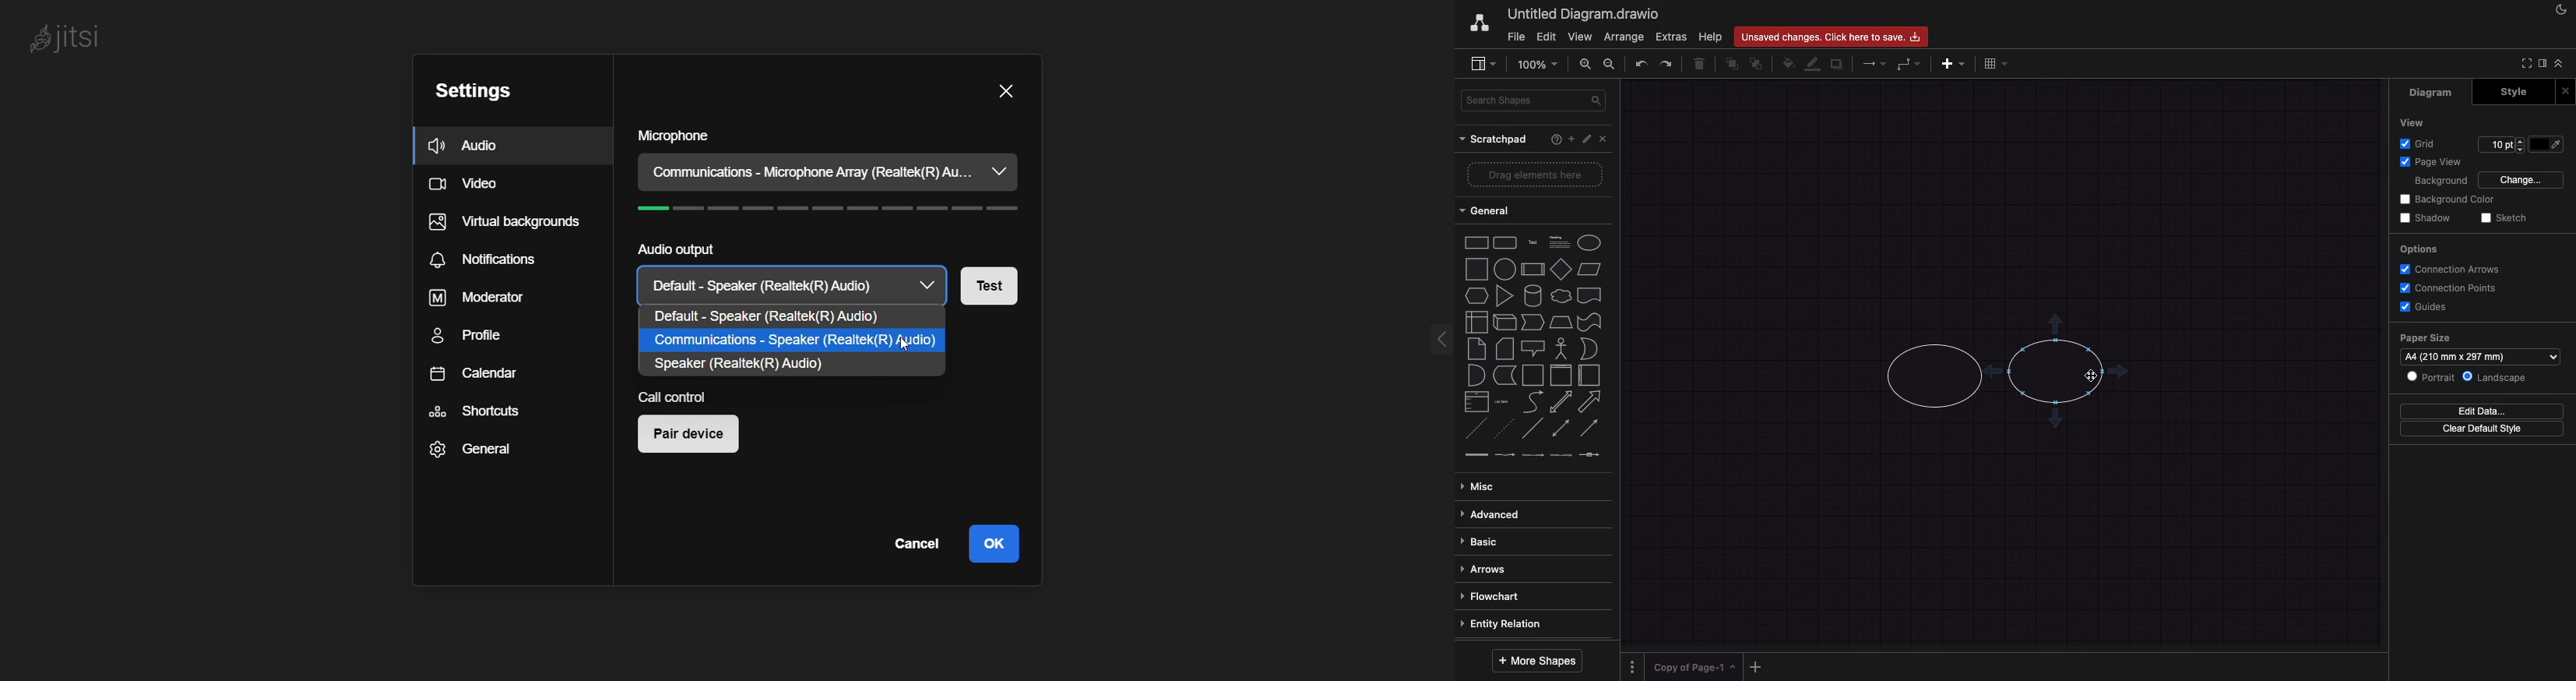 The height and width of the screenshot is (700, 2576). Describe the element at coordinates (1907, 64) in the screenshot. I see `waypoints` at that location.